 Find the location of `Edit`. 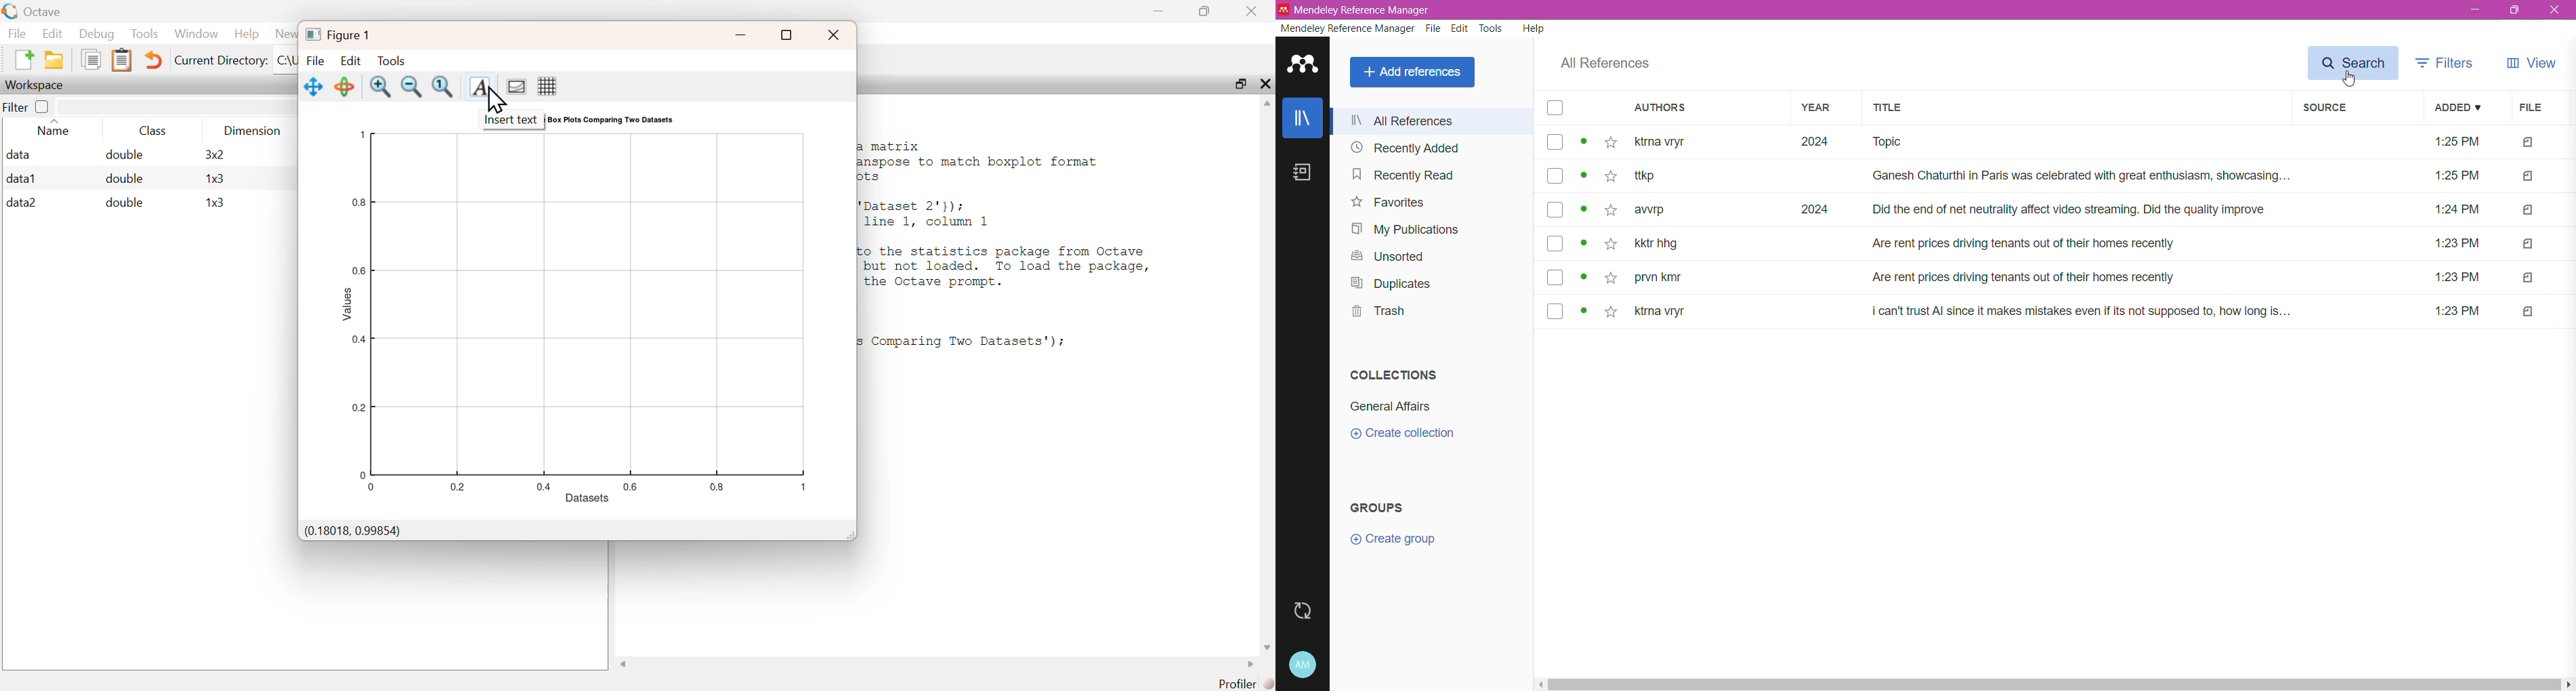

Edit is located at coordinates (350, 60).